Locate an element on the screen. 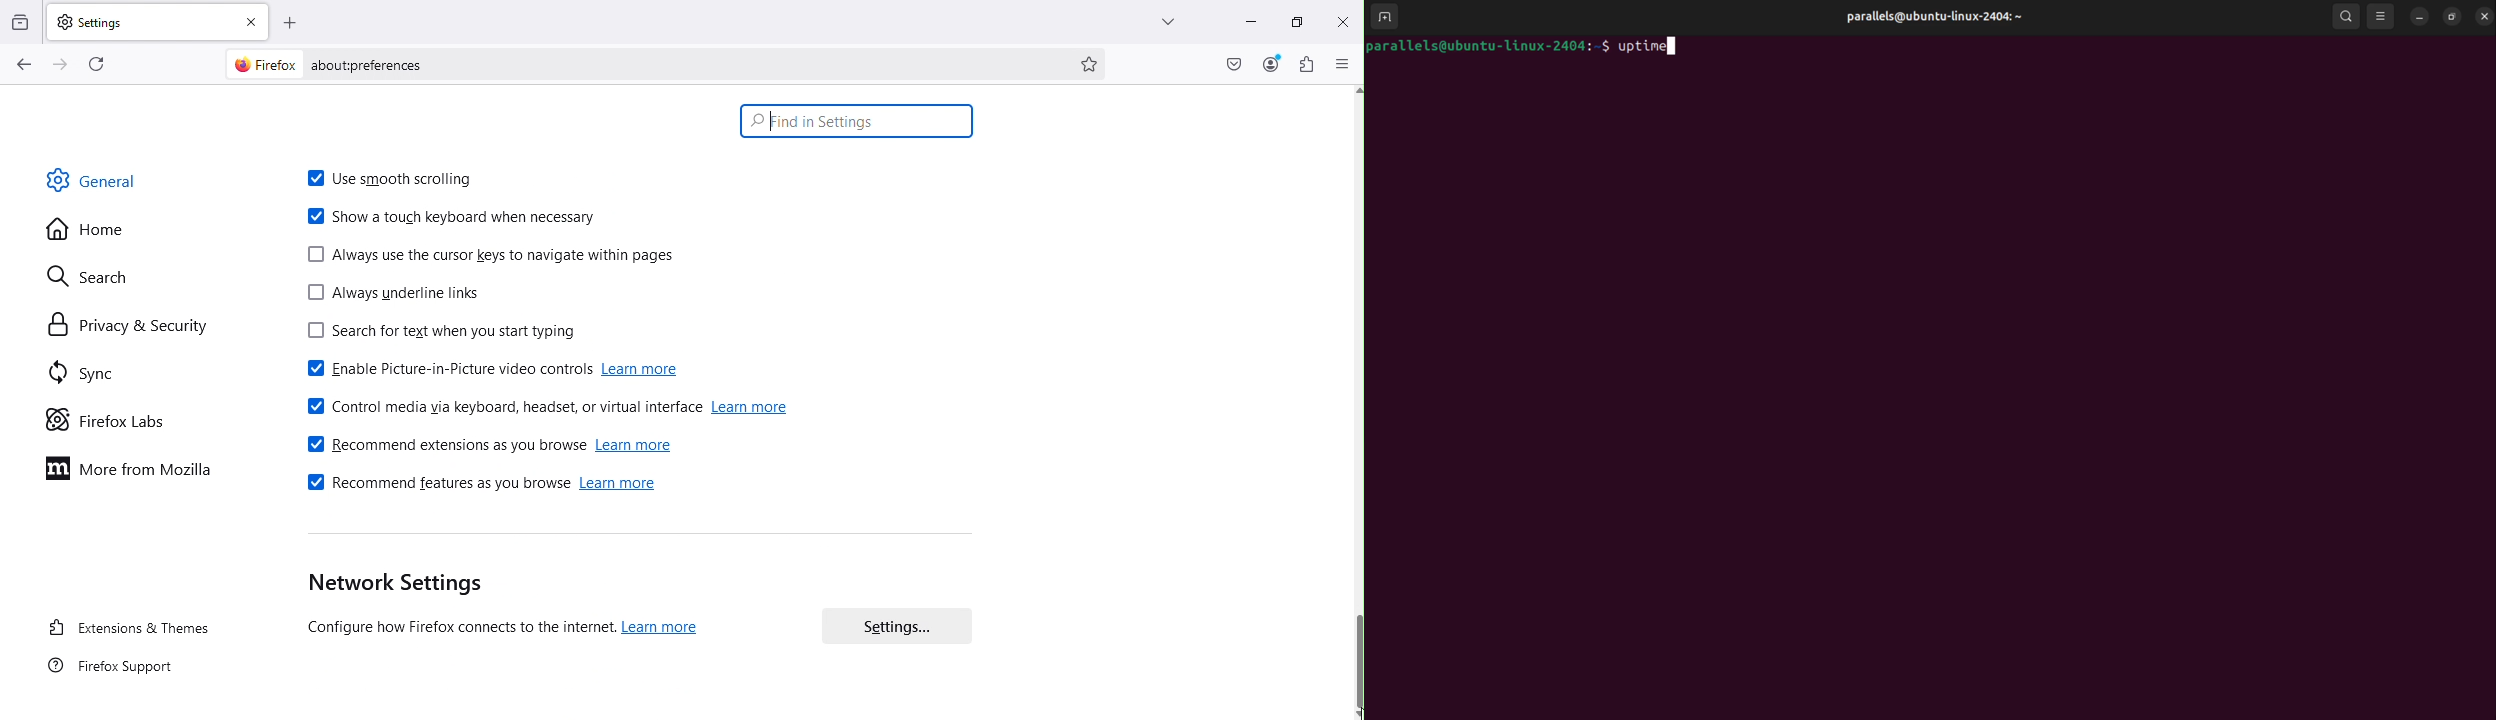 This screenshot has height=728, width=2520. Scroll Bar is located at coordinates (1355, 660).